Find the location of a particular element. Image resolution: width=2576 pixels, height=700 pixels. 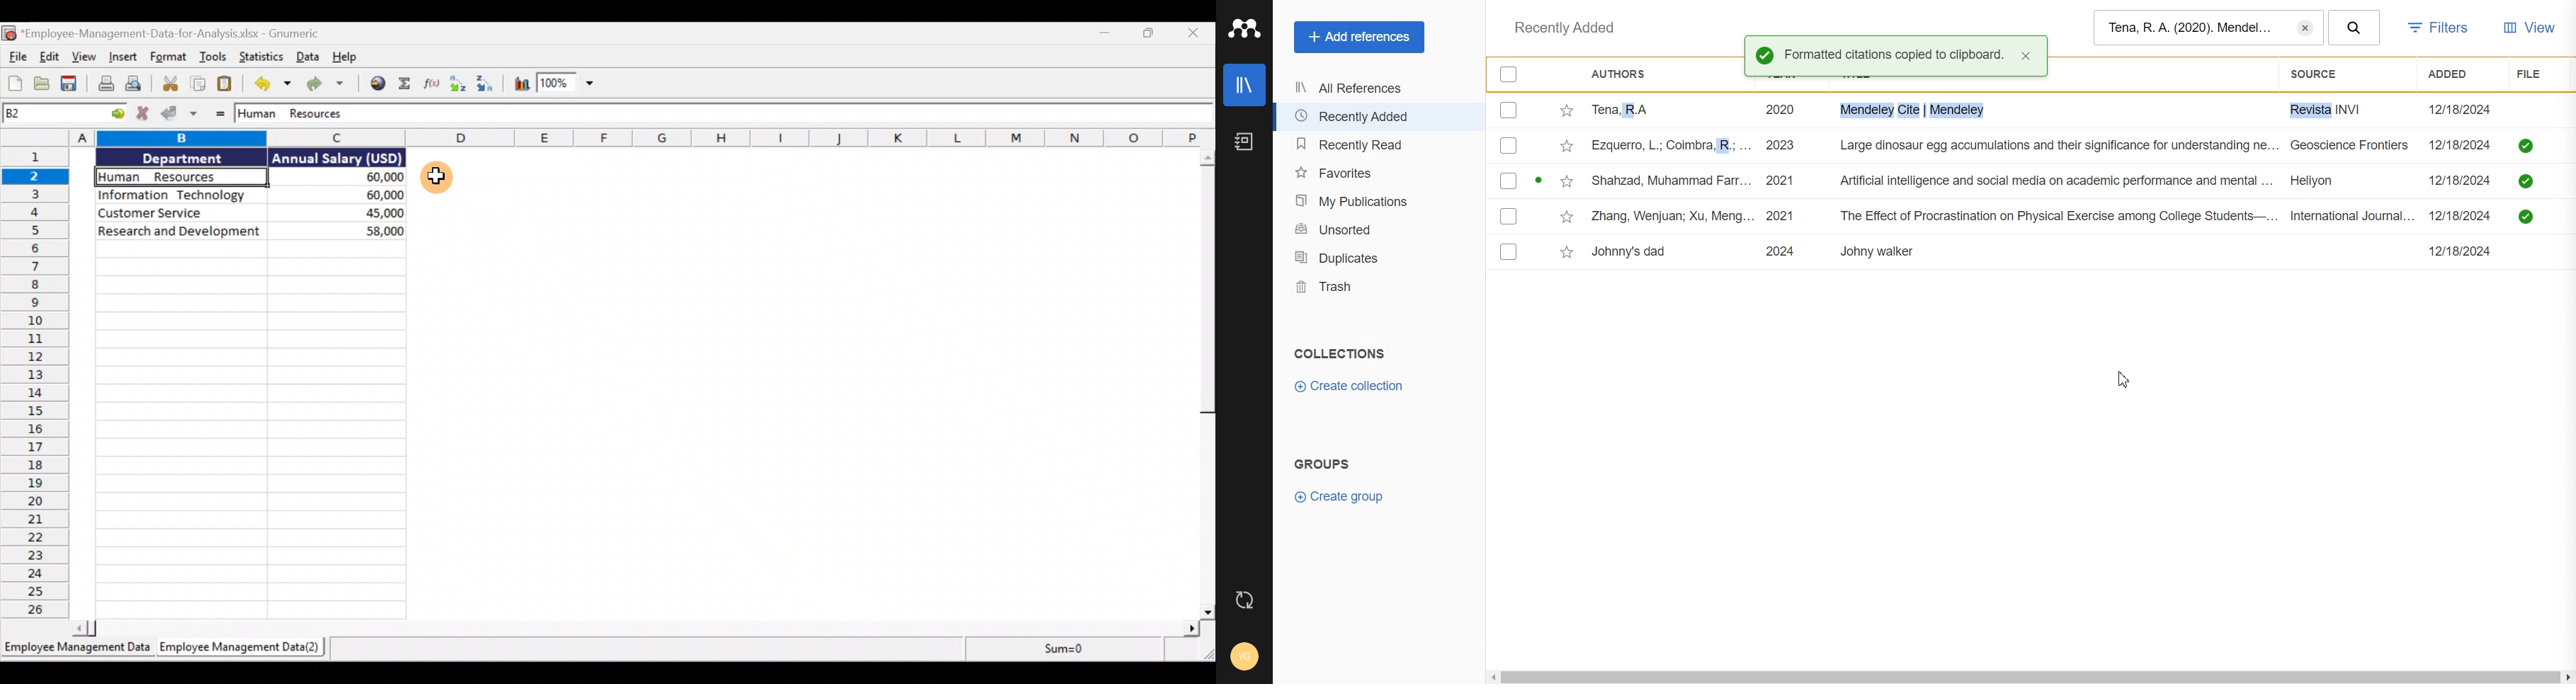

View is located at coordinates (83, 59).